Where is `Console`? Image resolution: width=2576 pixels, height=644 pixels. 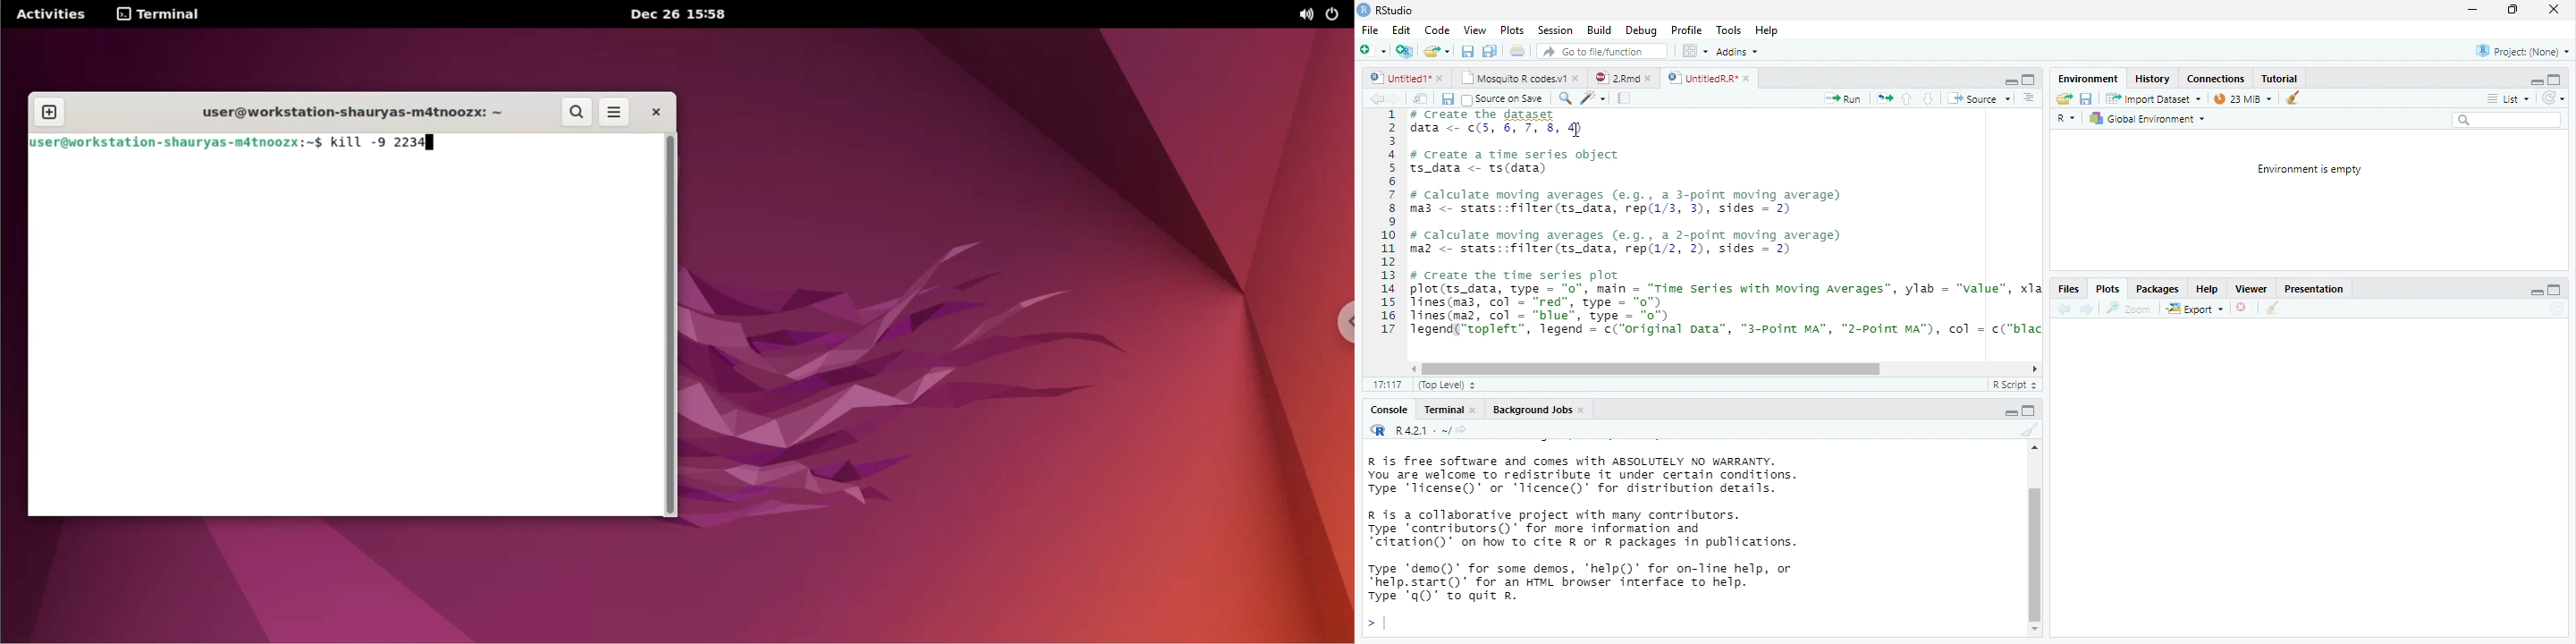
Console is located at coordinates (1388, 411).